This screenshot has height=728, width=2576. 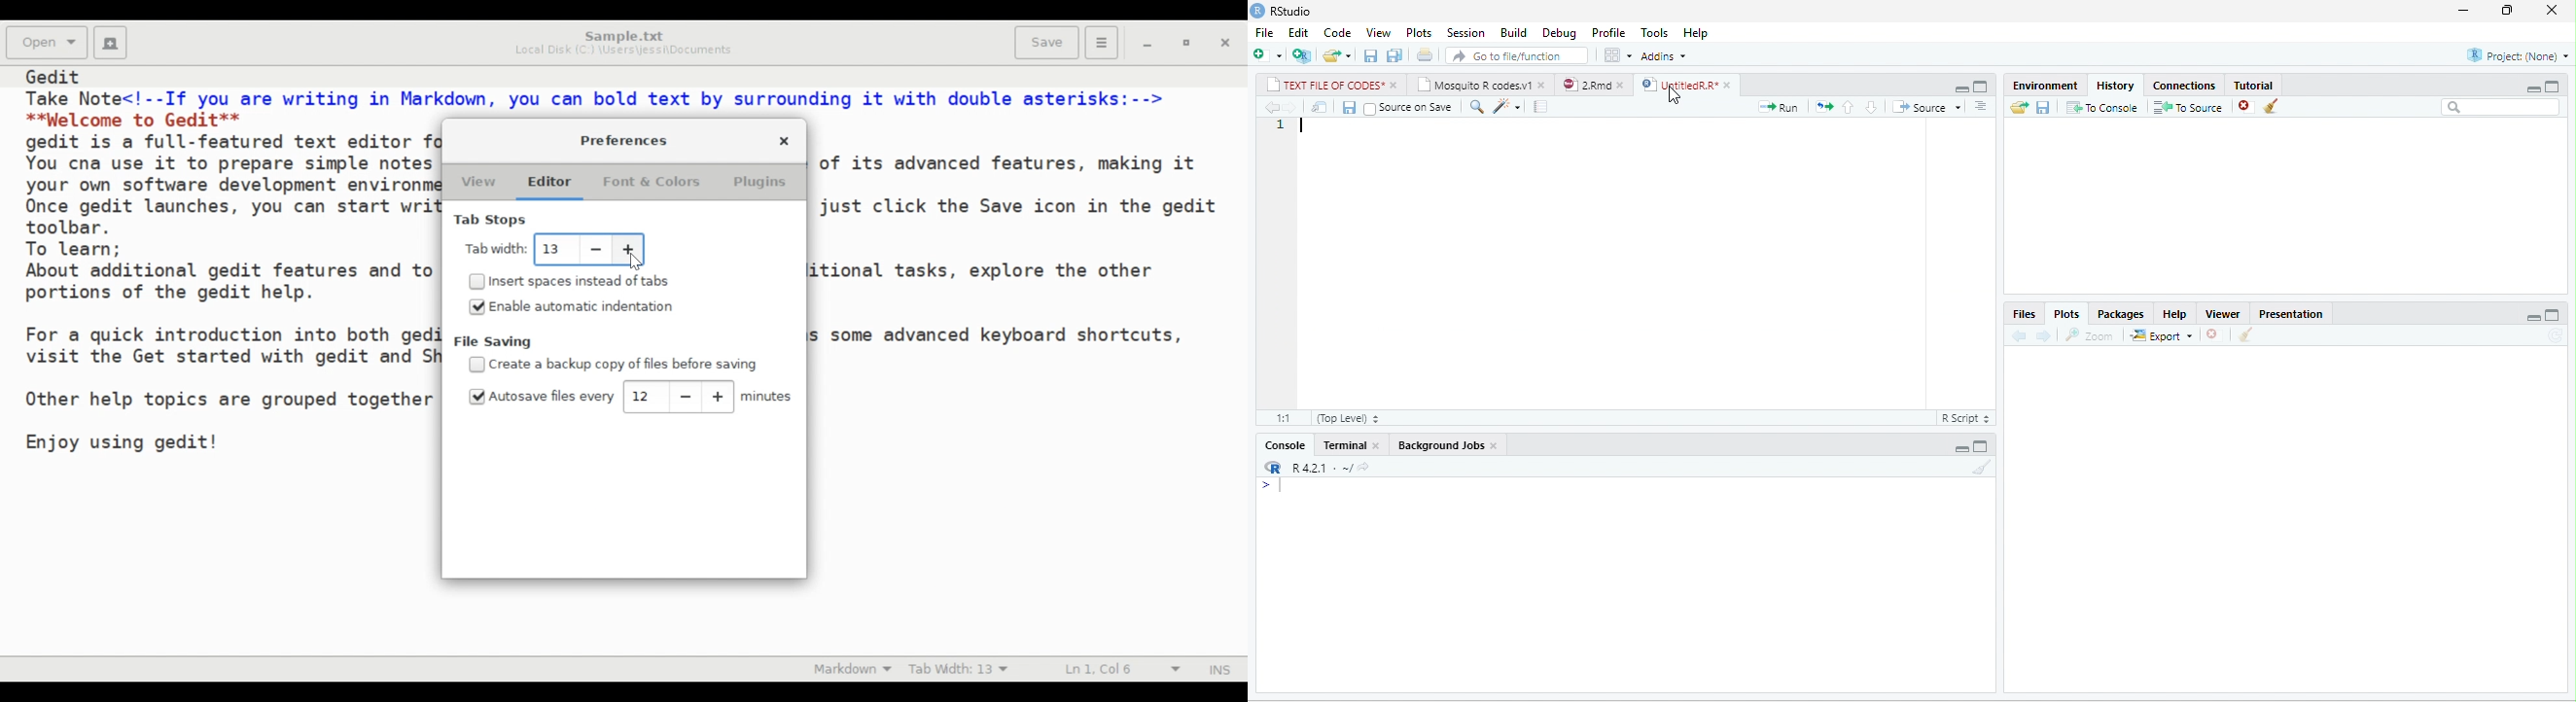 What do you see at coordinates (1337, 55) in the screenshot?
I see `open file` at bounding box center [1337, 55].